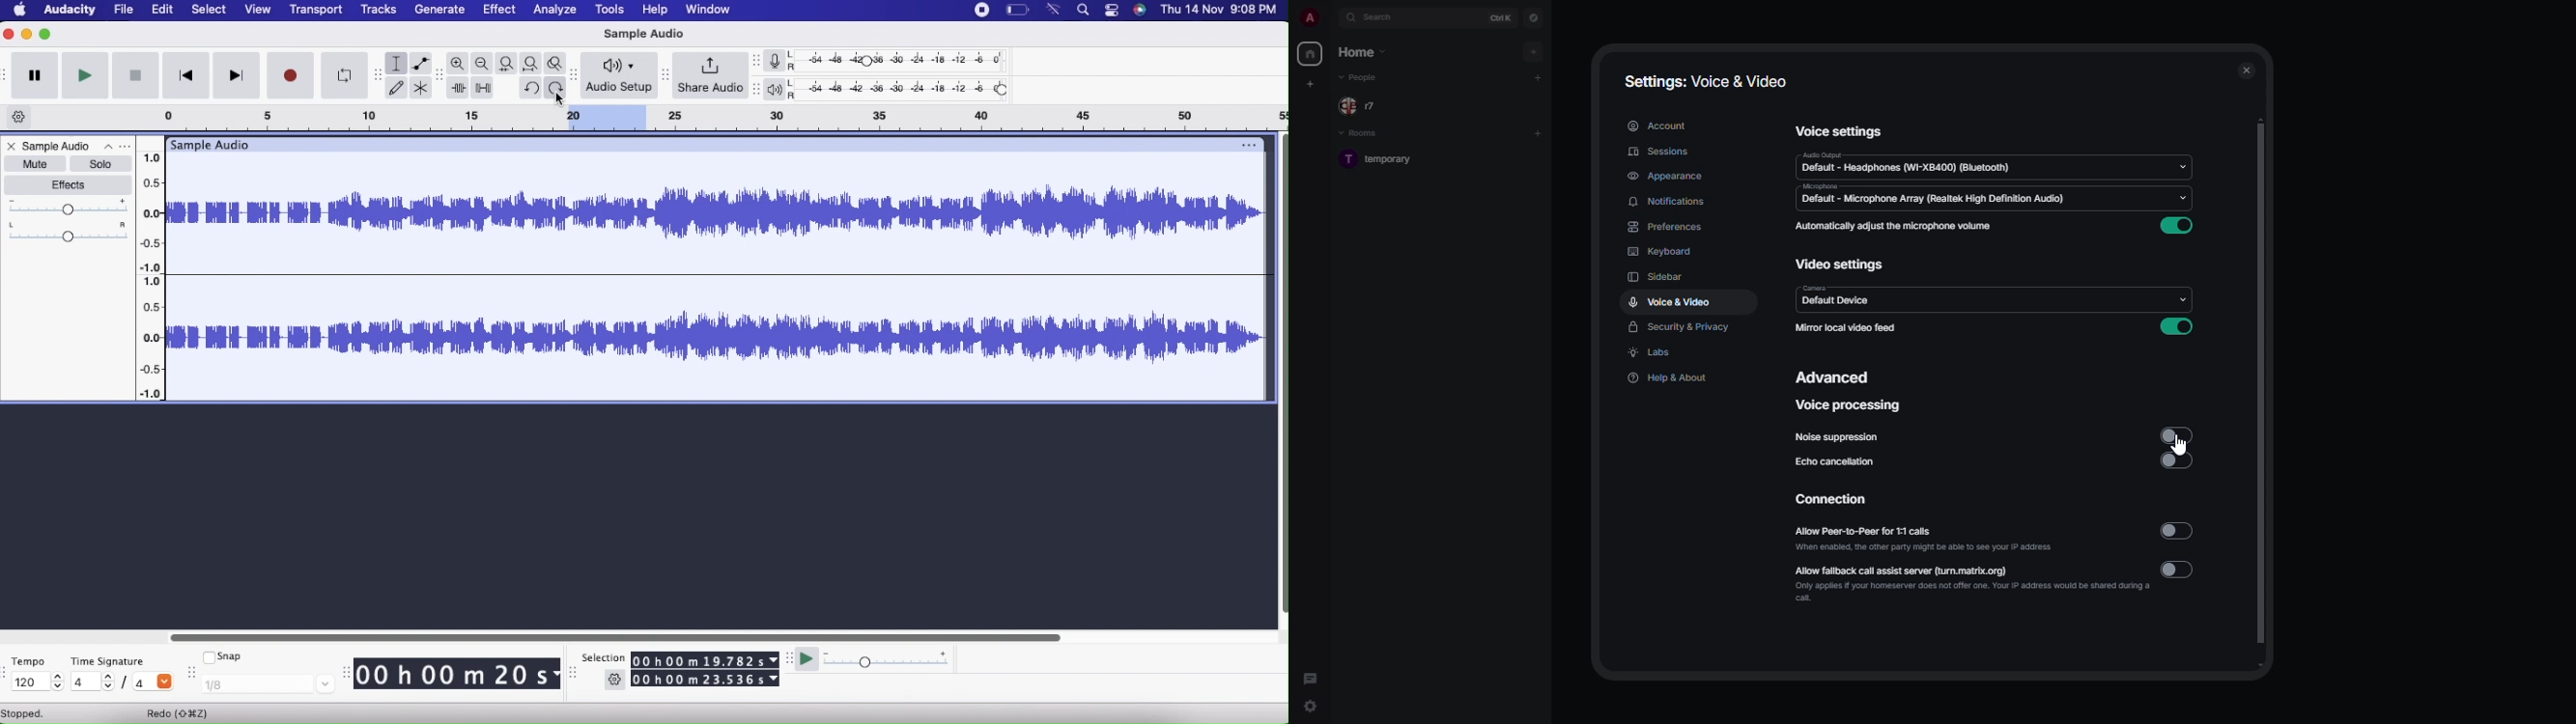 The width and height of the screenshot is (2576, 728). What do you see at coordinates (2245, 70) in the screenshot?
I see `close` at bounding box center [2245, 70].